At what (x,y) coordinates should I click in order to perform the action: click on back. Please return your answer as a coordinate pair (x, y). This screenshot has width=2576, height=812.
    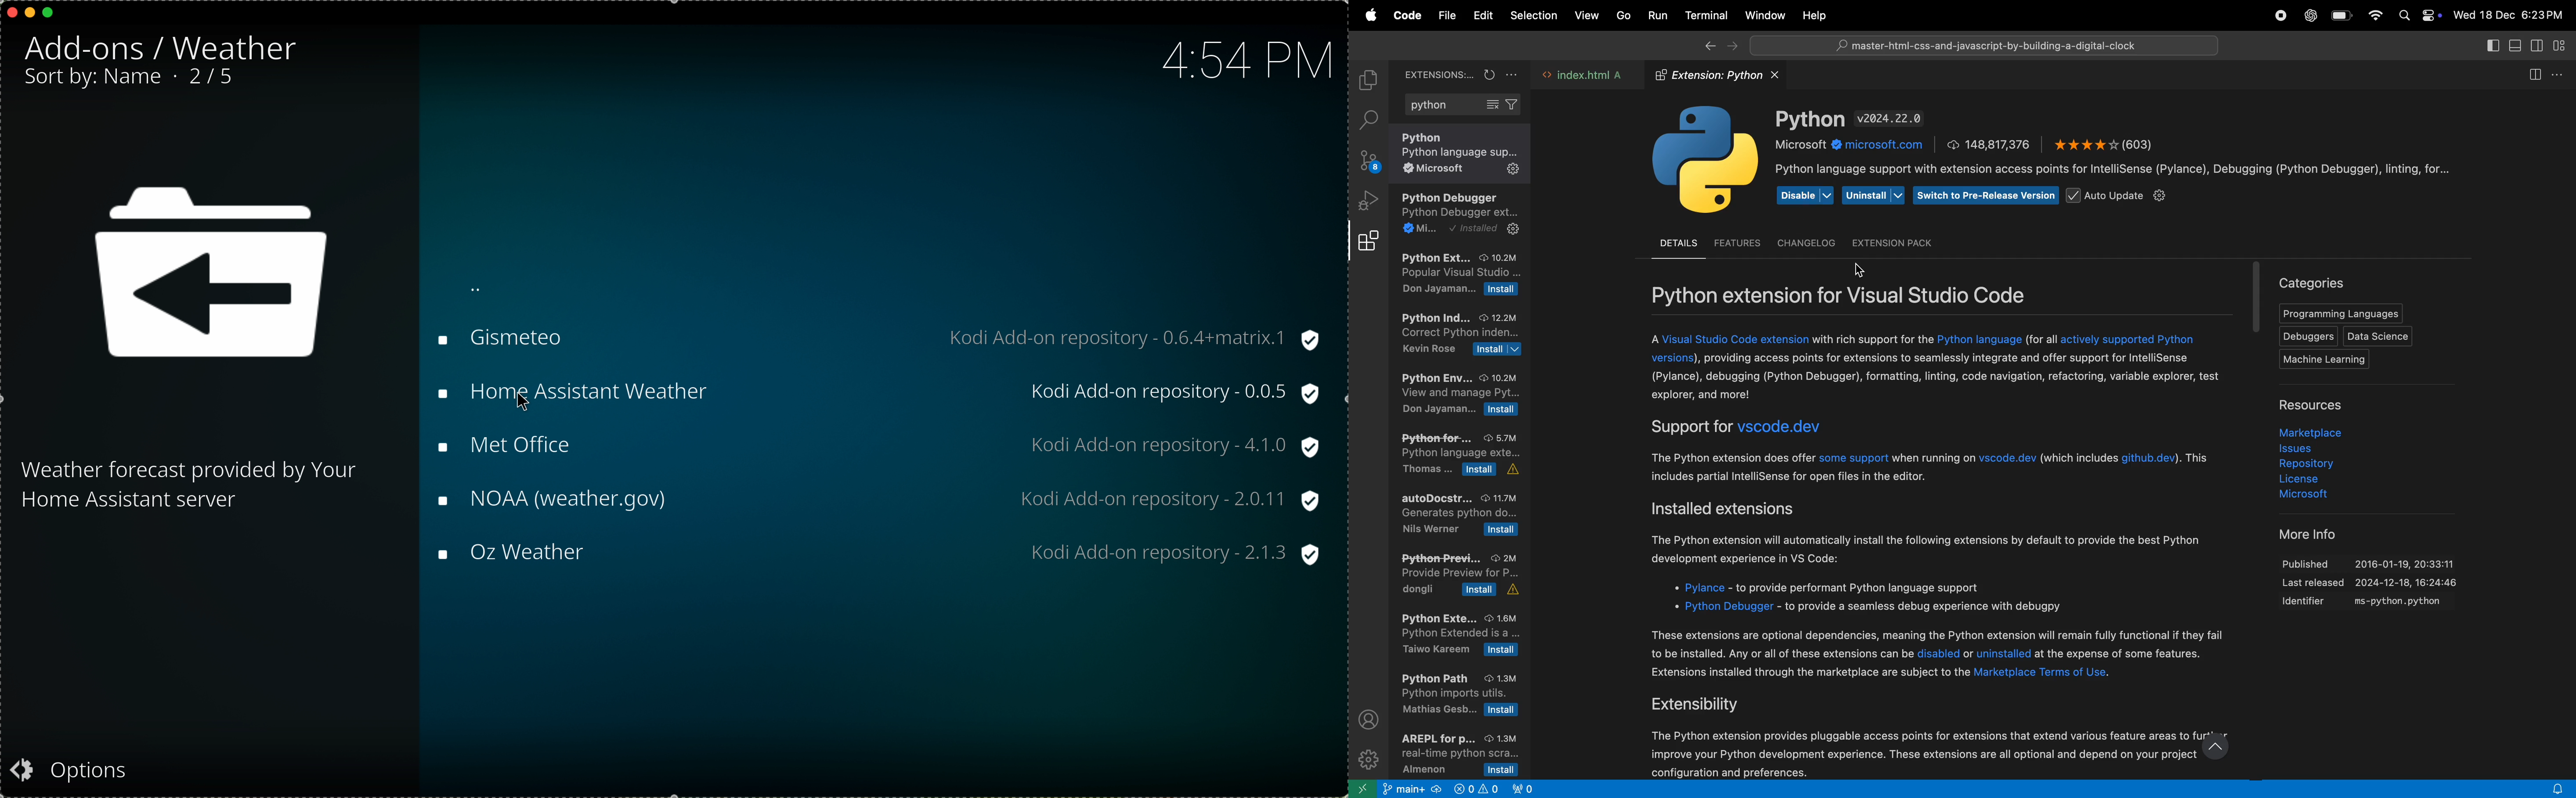
    Looking at the image, I should click on (477, 288).